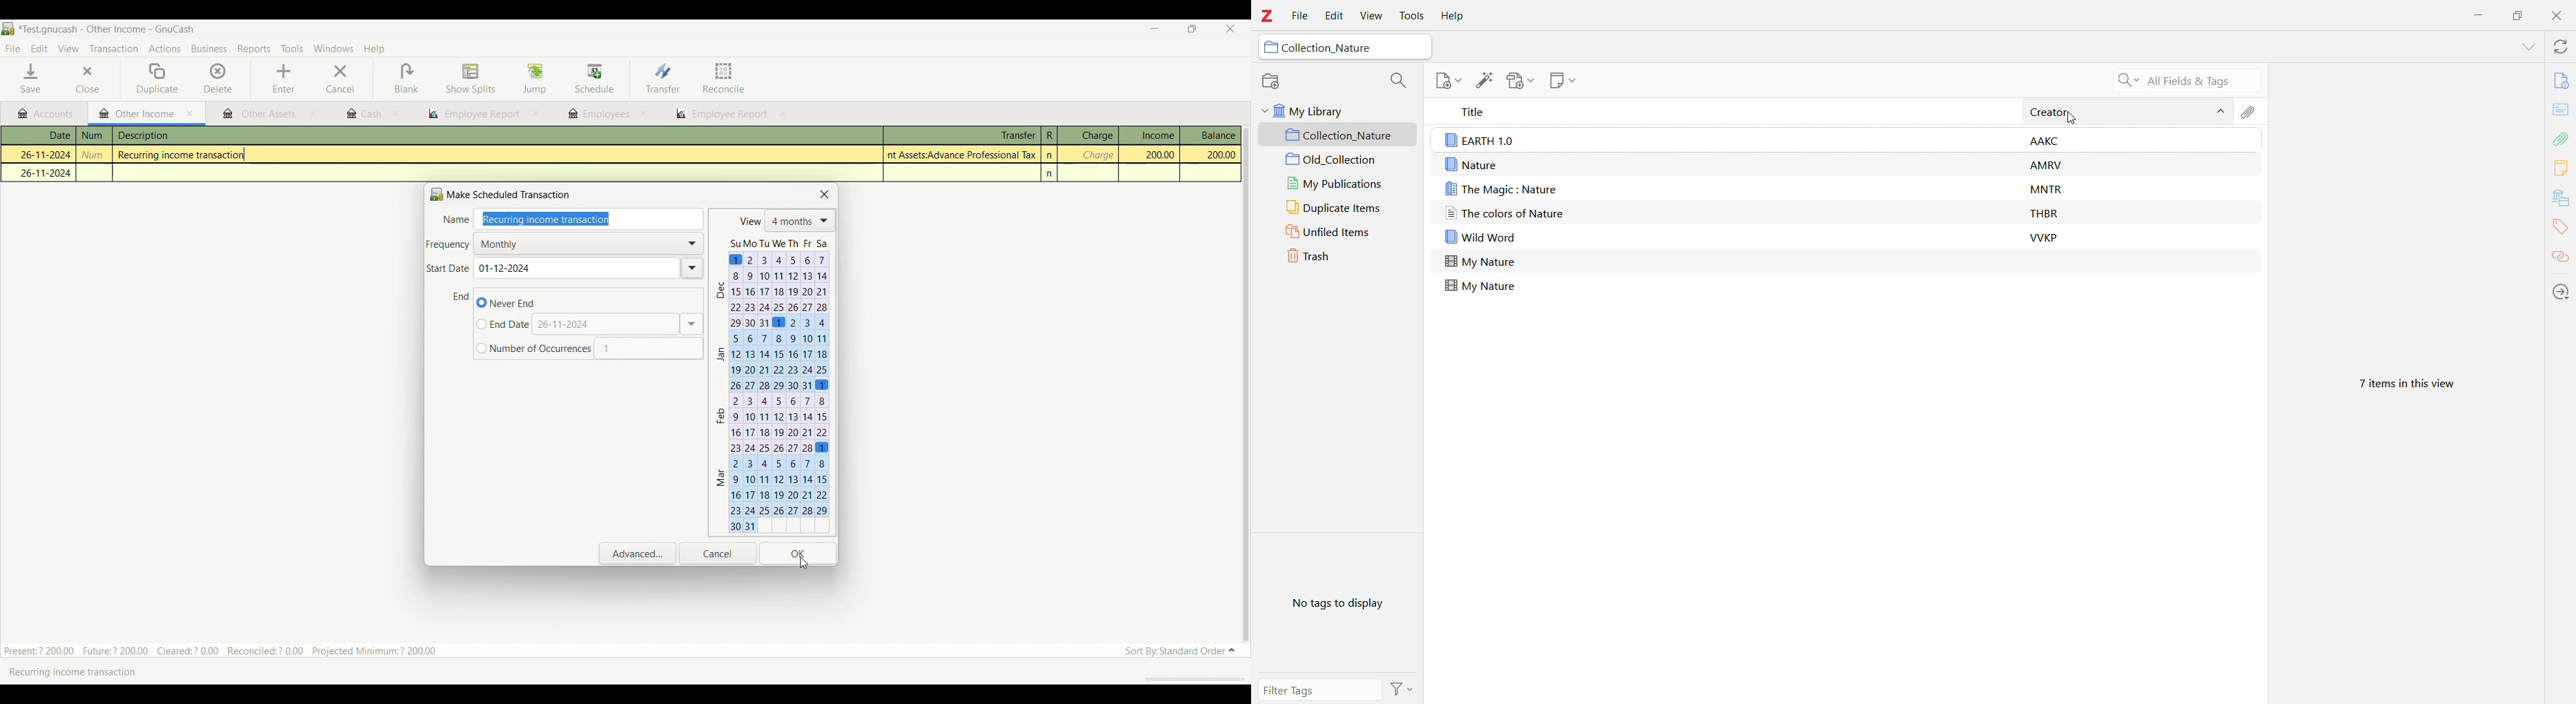 This screenshot has width=2576, height=728. I want to click on Application Logo, so click(1267, 17).